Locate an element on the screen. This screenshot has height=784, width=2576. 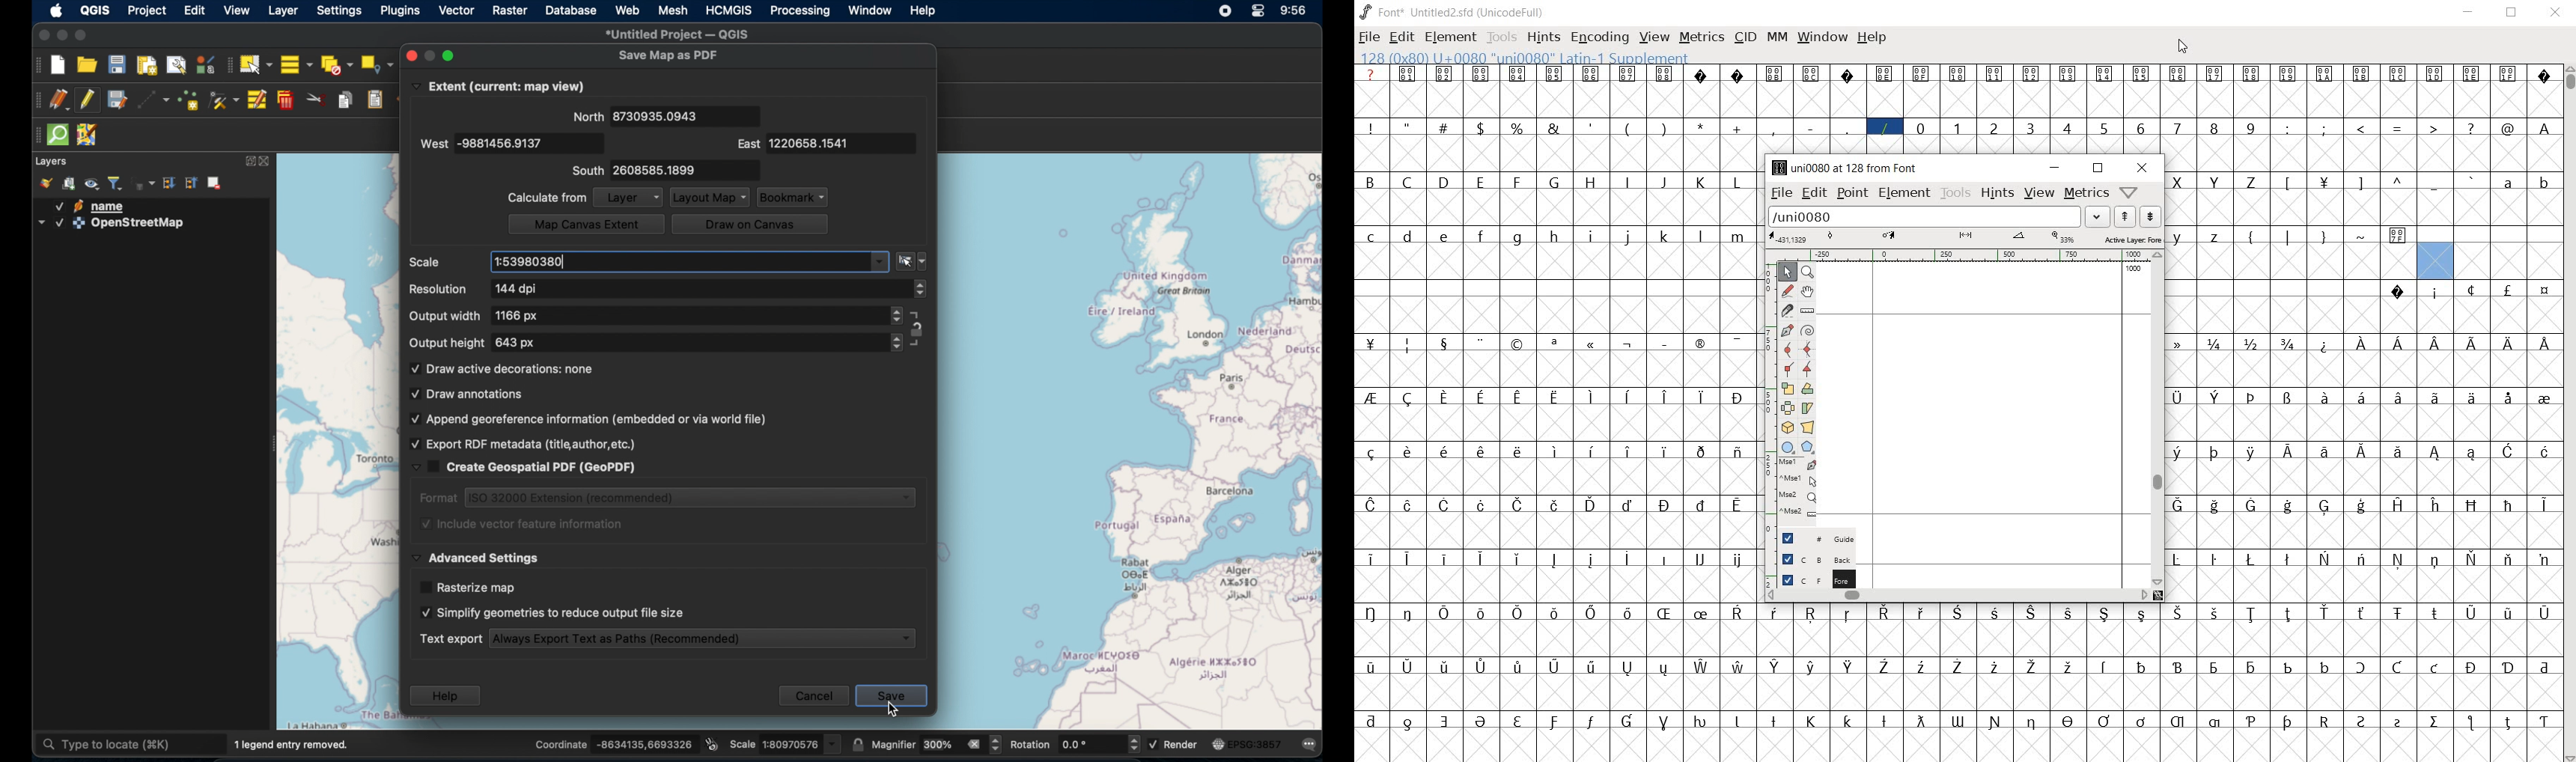
glyph is located at coordinates (1848, 128).